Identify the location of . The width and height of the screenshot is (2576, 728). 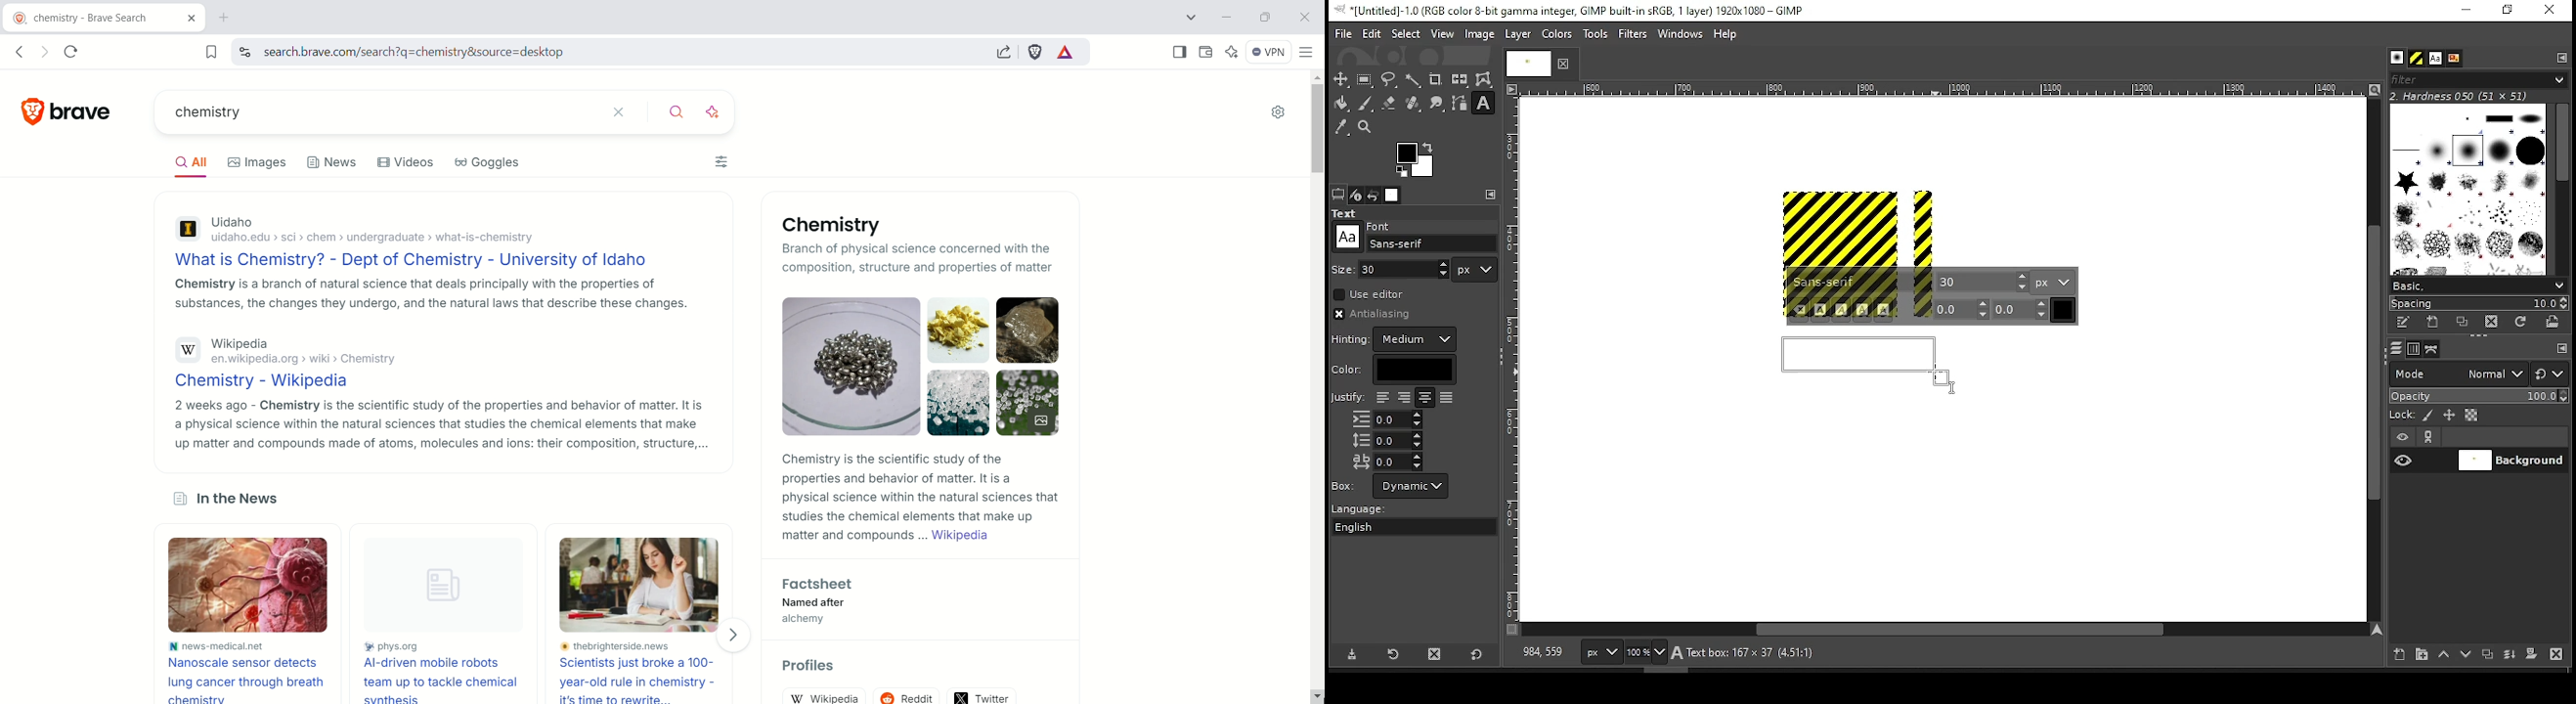
(1347, 237).